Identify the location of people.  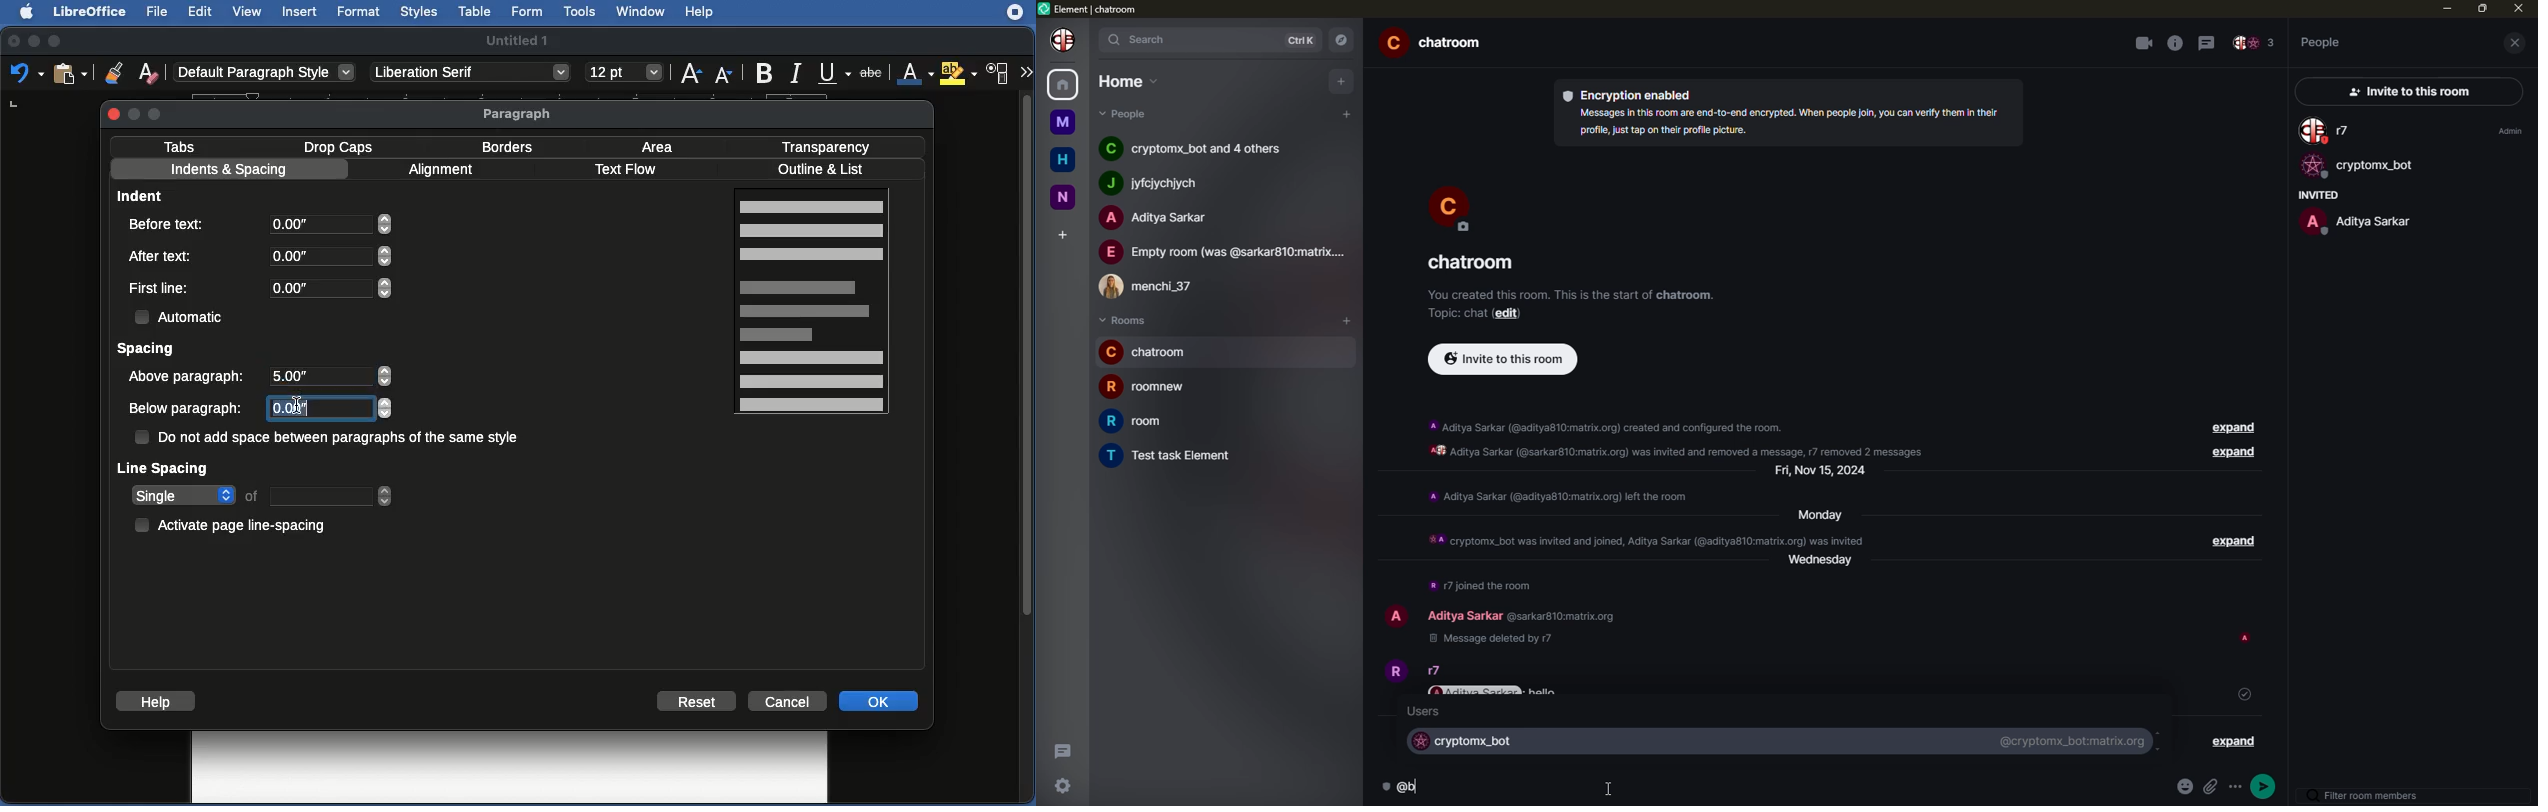
(2322, 41).